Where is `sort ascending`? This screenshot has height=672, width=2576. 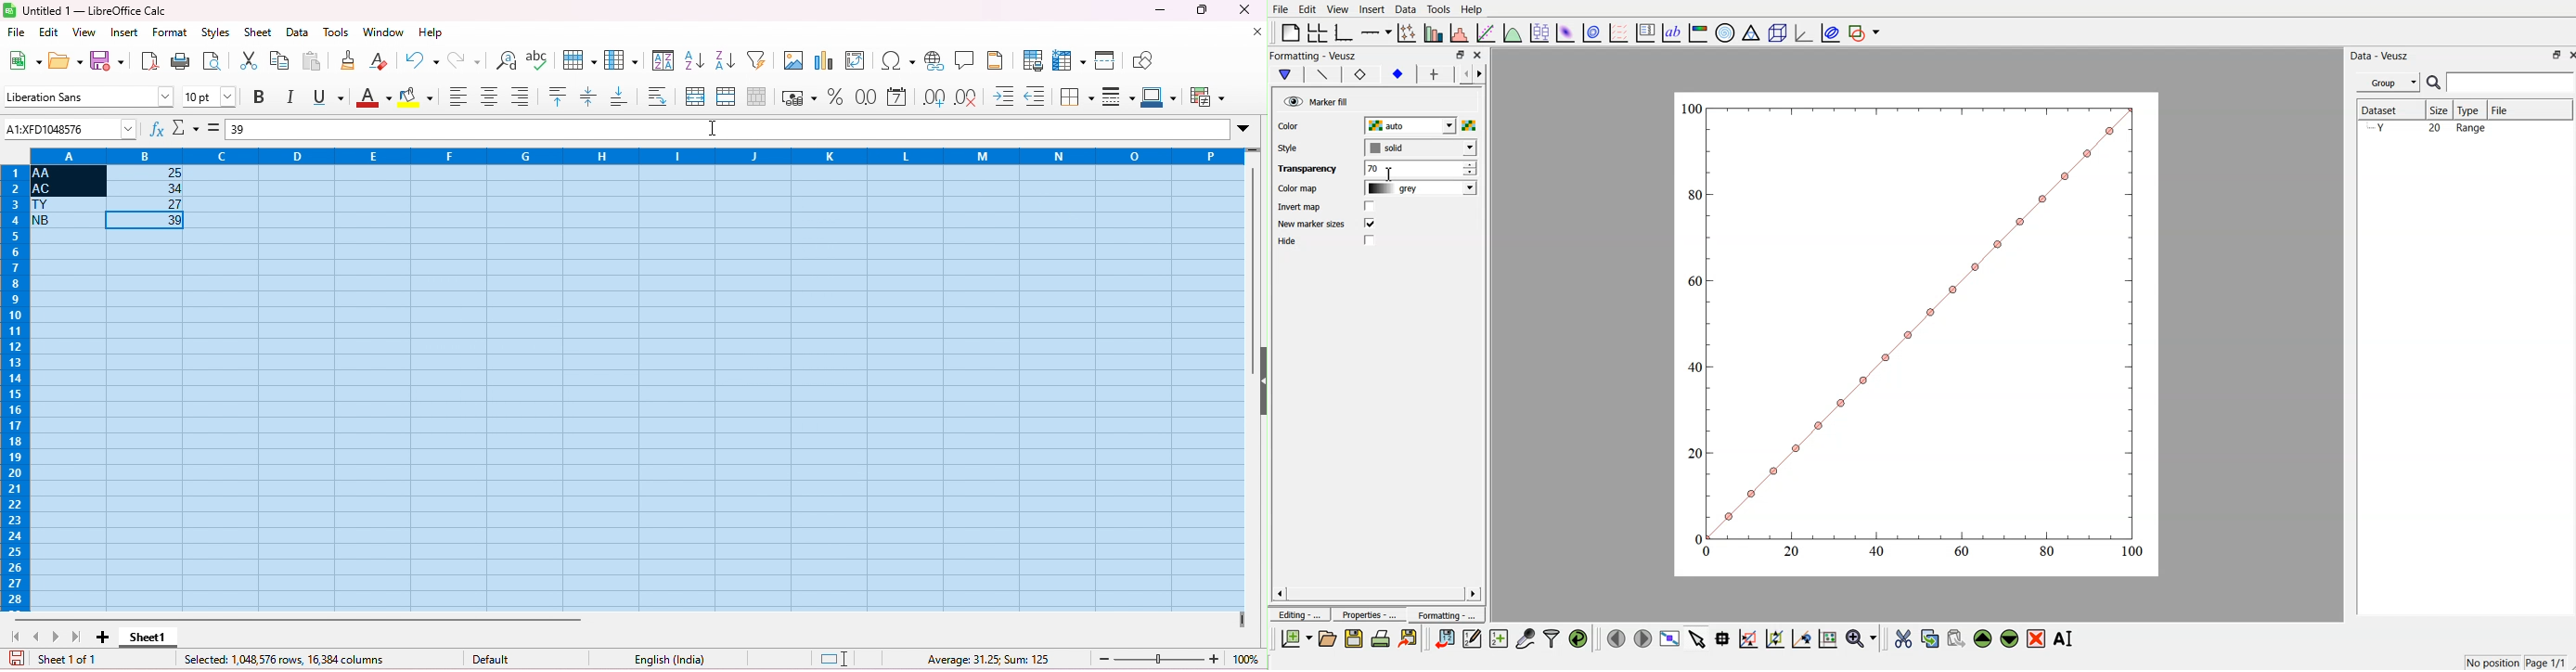
sort ascending is located at coordinates (695, 58).